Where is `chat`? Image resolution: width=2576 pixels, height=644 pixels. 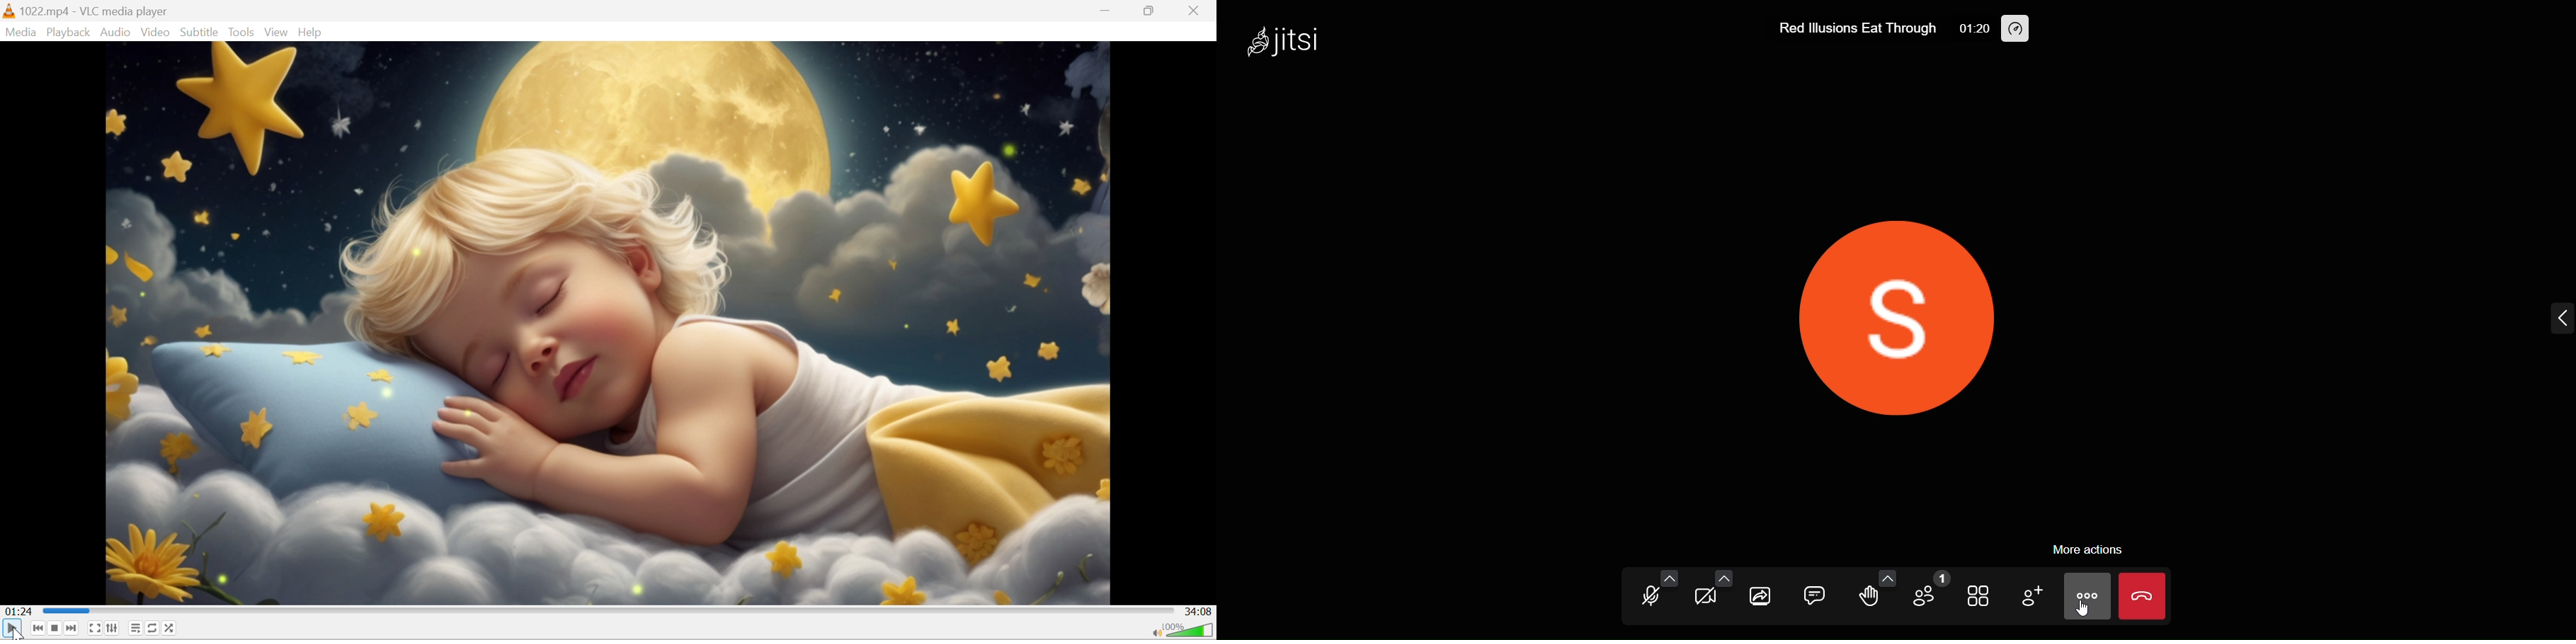 chat is located at coordinates (1814, 592).